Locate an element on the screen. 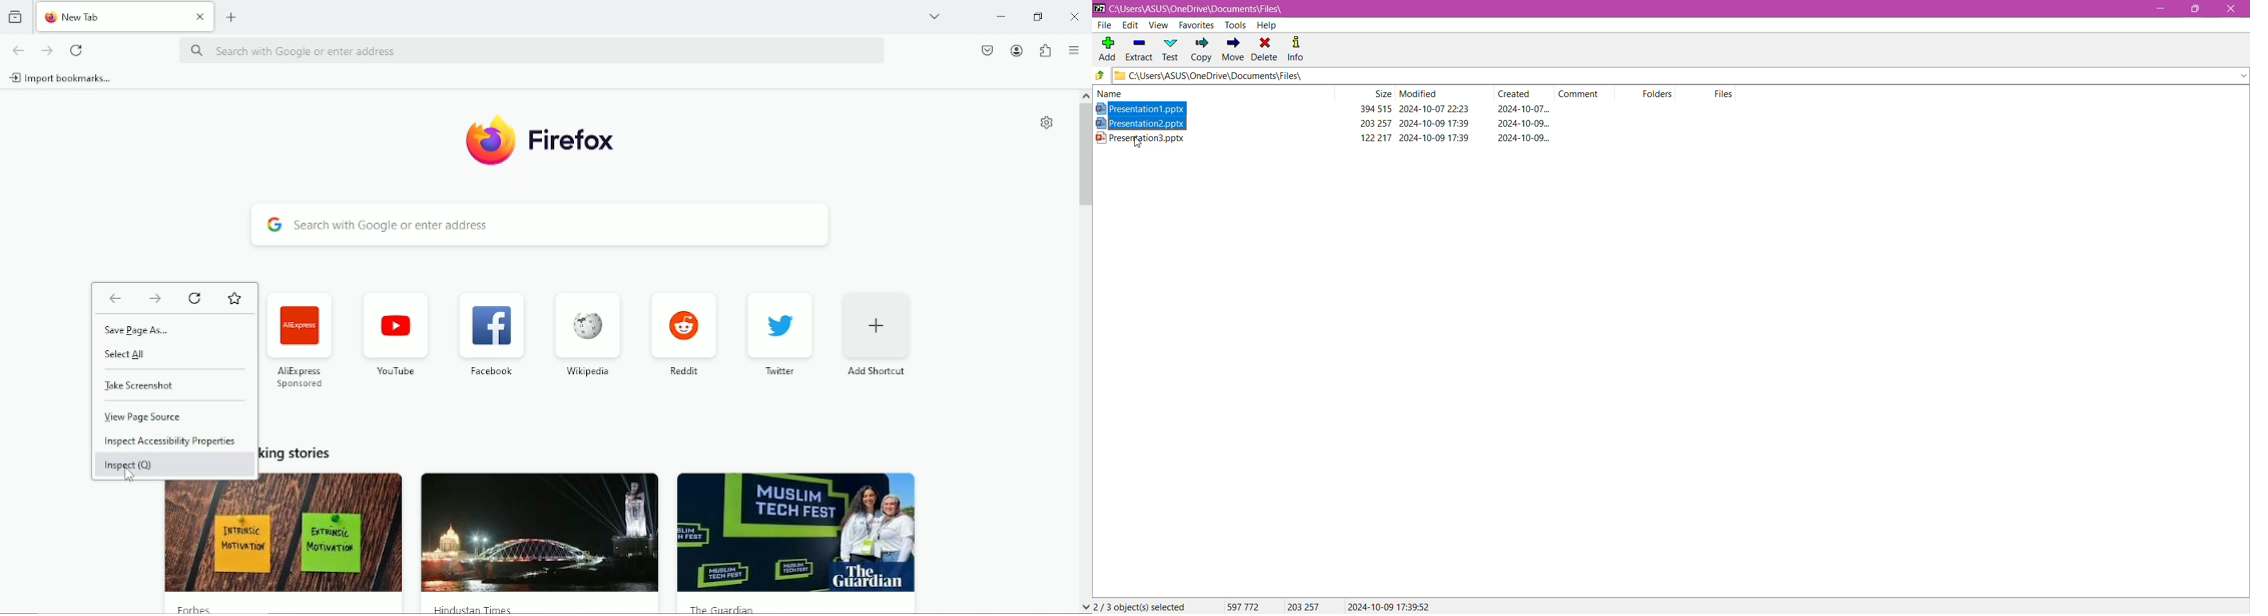 The image size is (2268, 616). Save page as is located at coordinates (146, 329).